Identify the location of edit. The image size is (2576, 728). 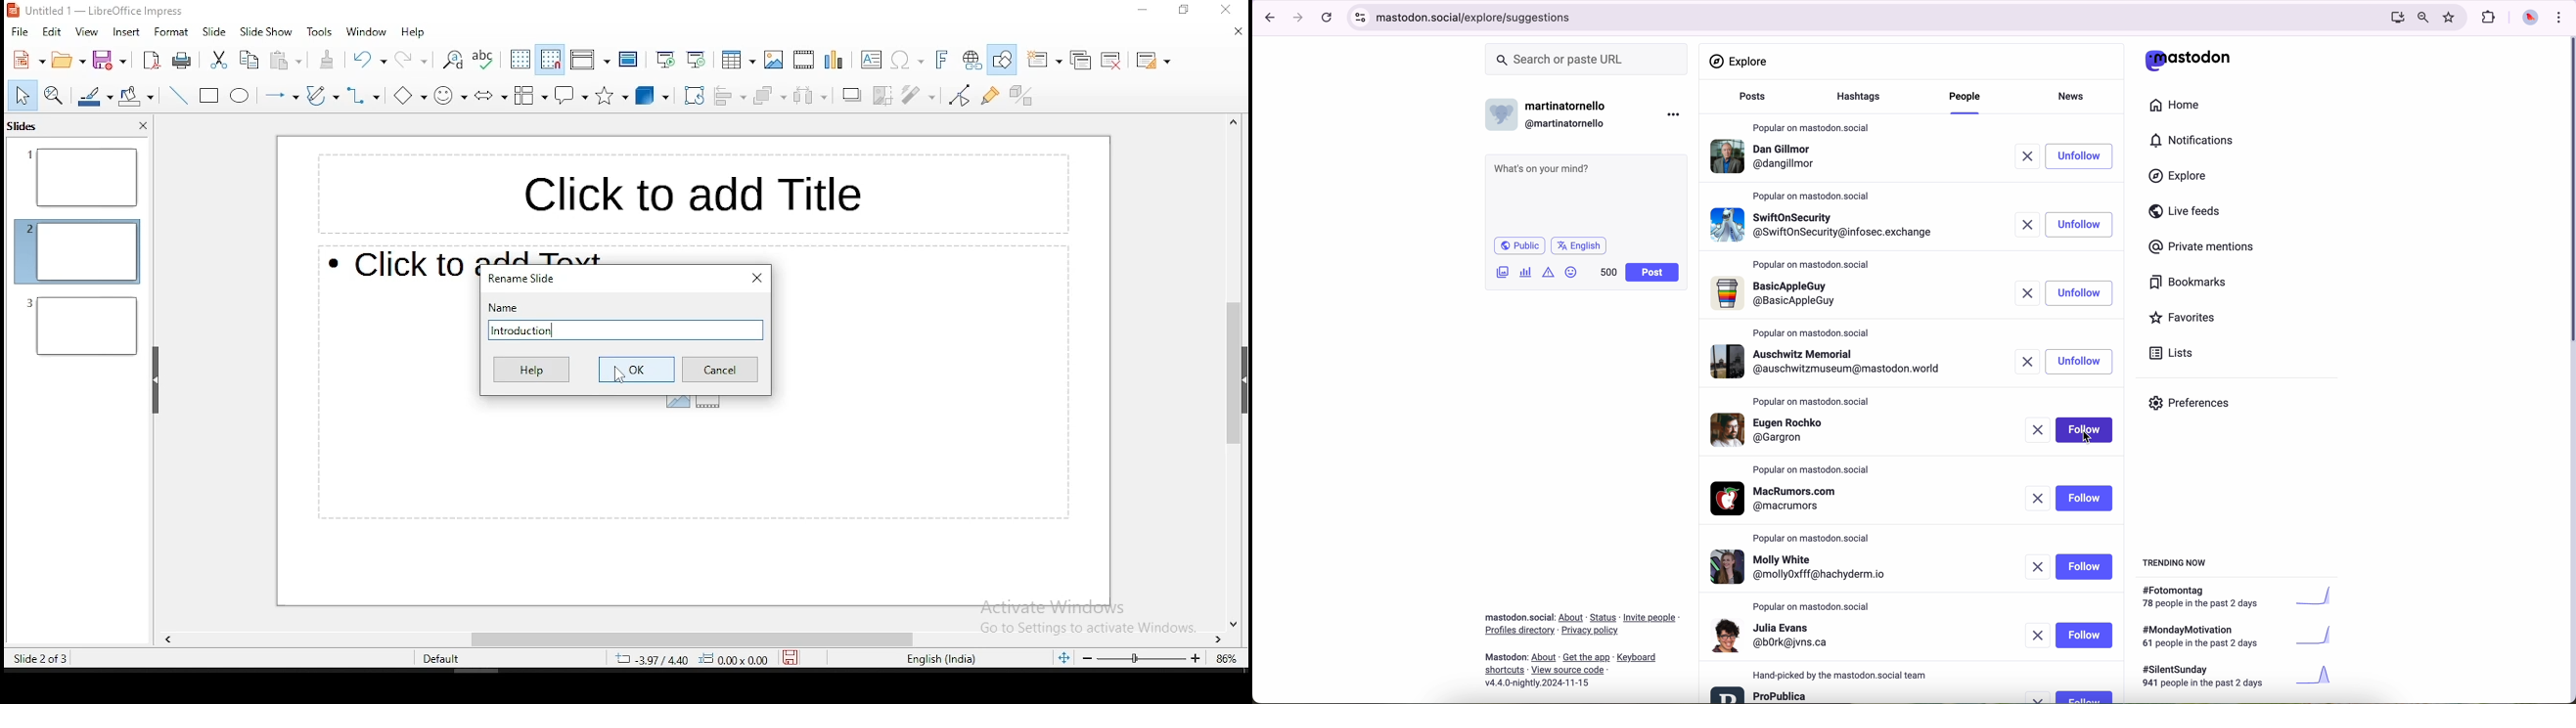
(52, 34).